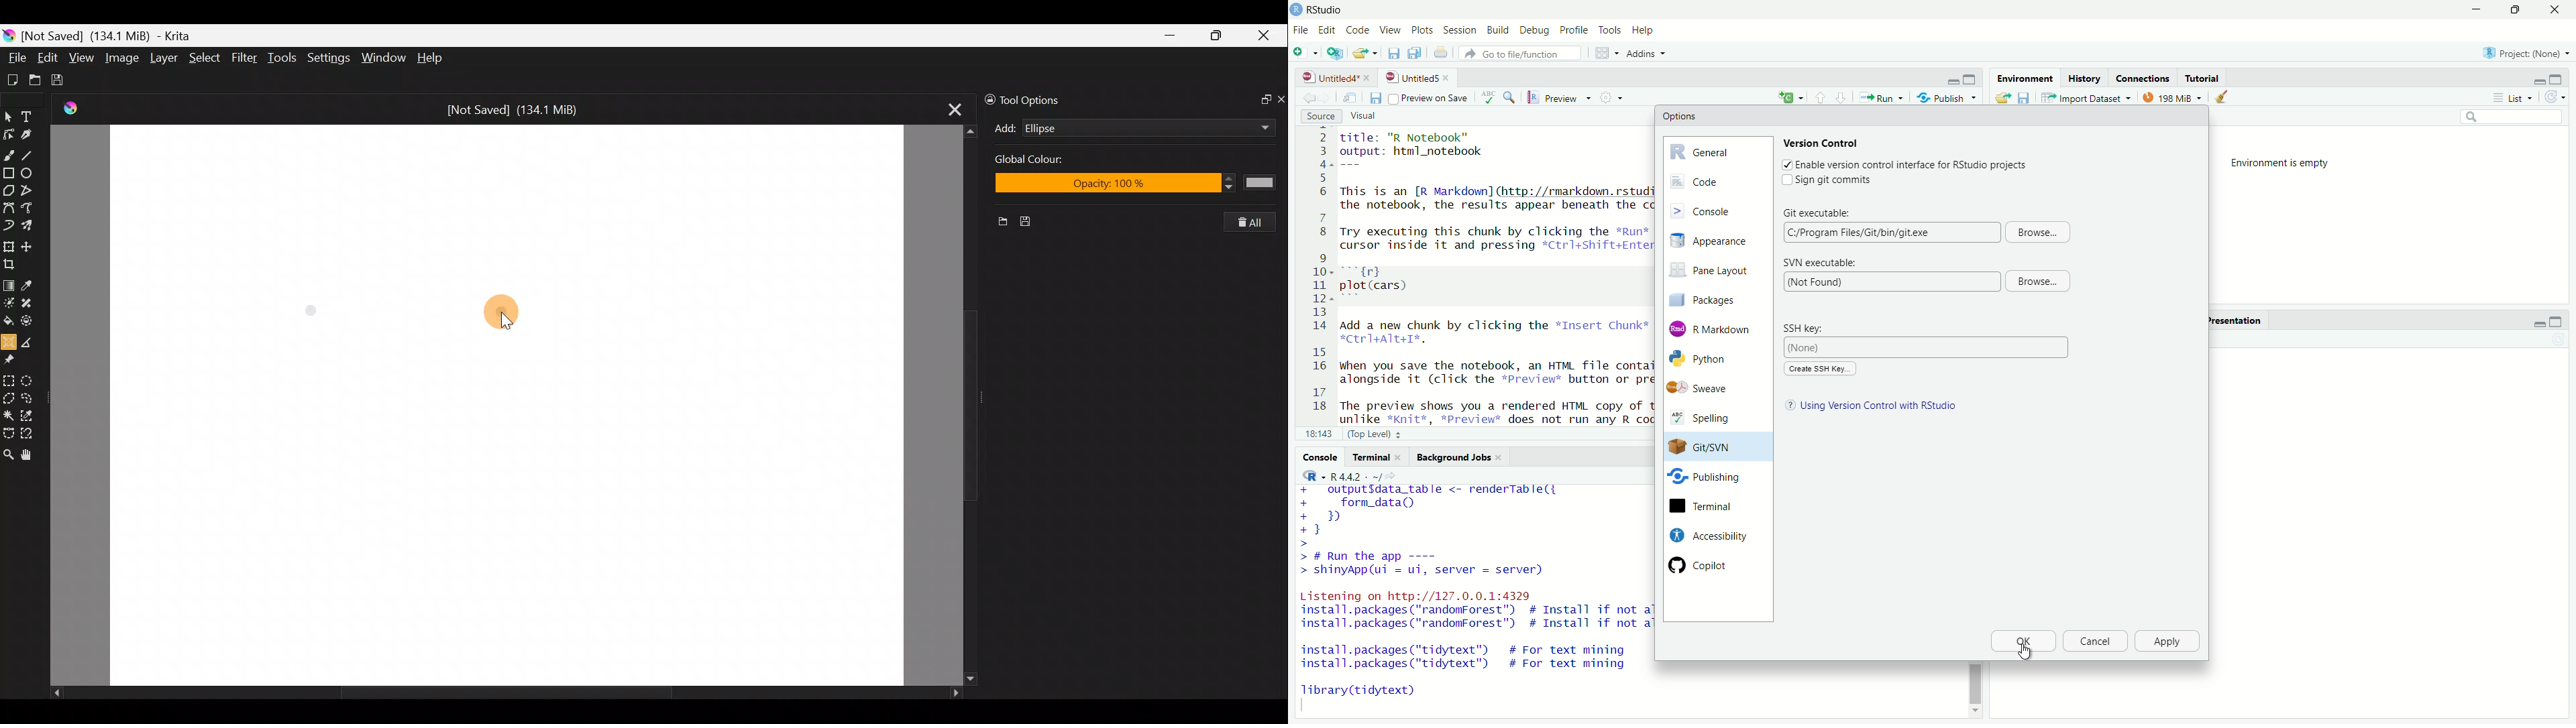 This screenshot has width=2576, height=728. I want to click on Sweave, so click(1706, 388).